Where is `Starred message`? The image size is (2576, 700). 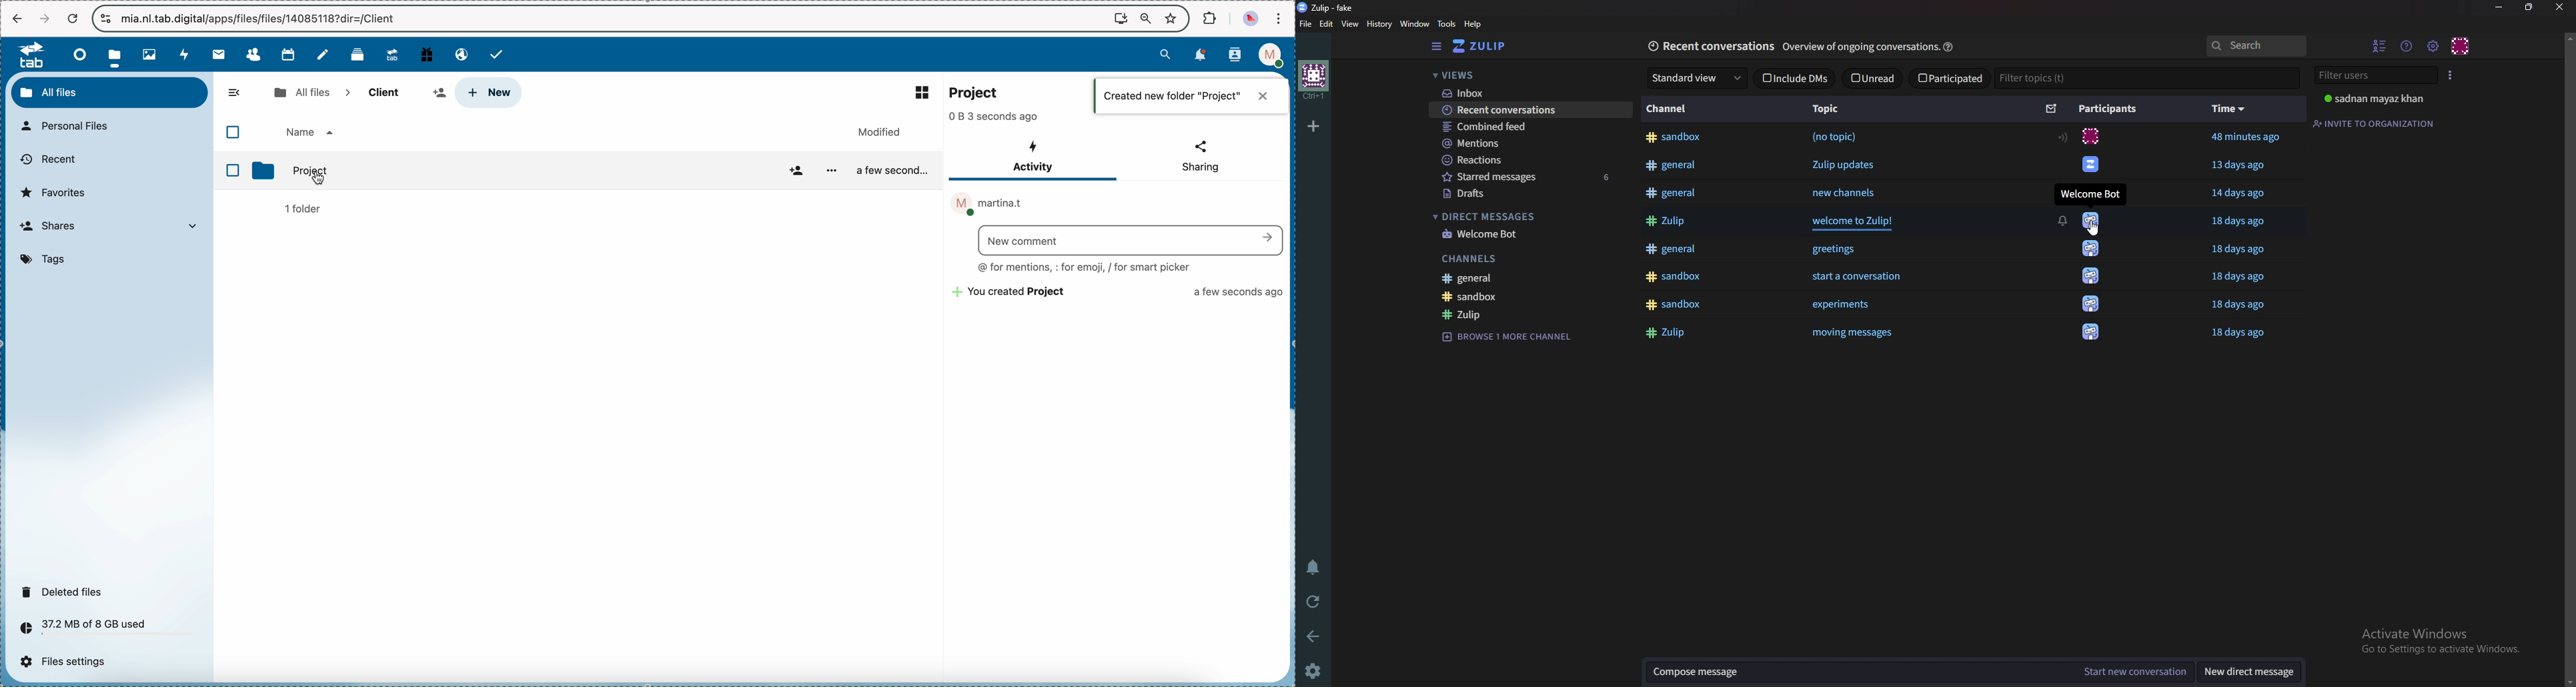 Starred message is located at coordinates (1530, 178).